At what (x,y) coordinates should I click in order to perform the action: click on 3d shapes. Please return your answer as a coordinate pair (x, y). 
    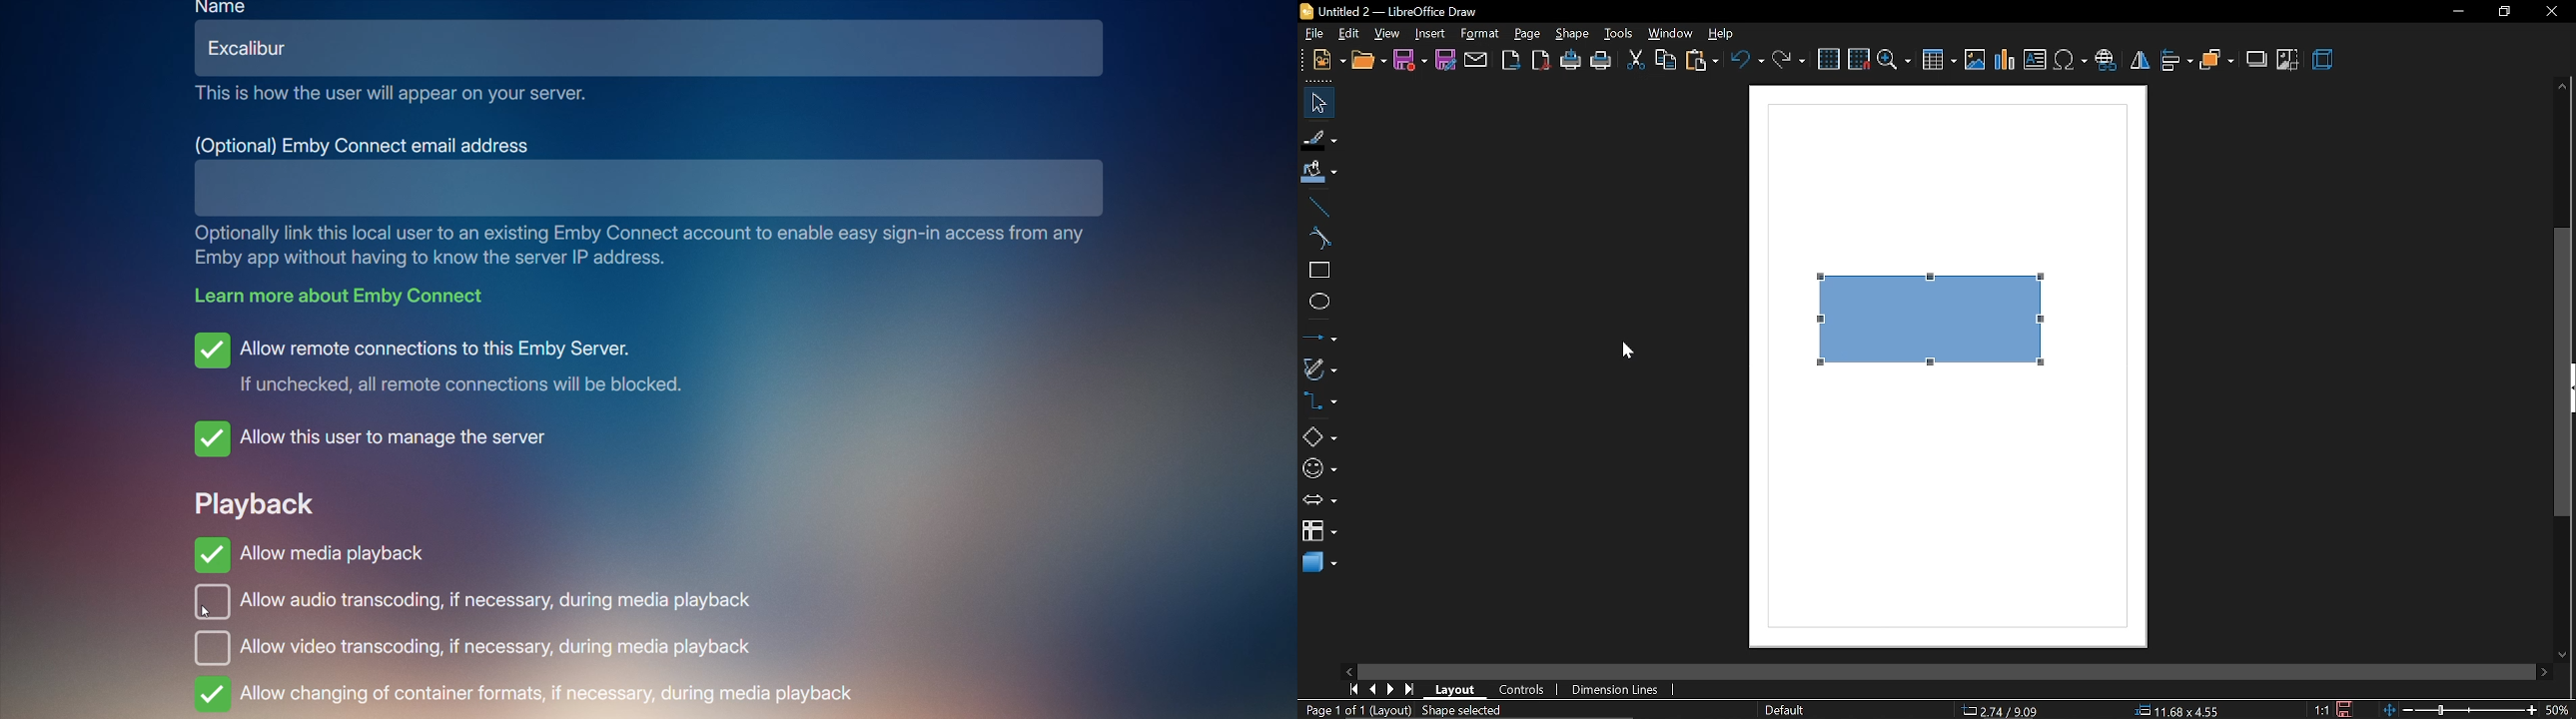
    Looking at the image, I should click on (1319, 564).